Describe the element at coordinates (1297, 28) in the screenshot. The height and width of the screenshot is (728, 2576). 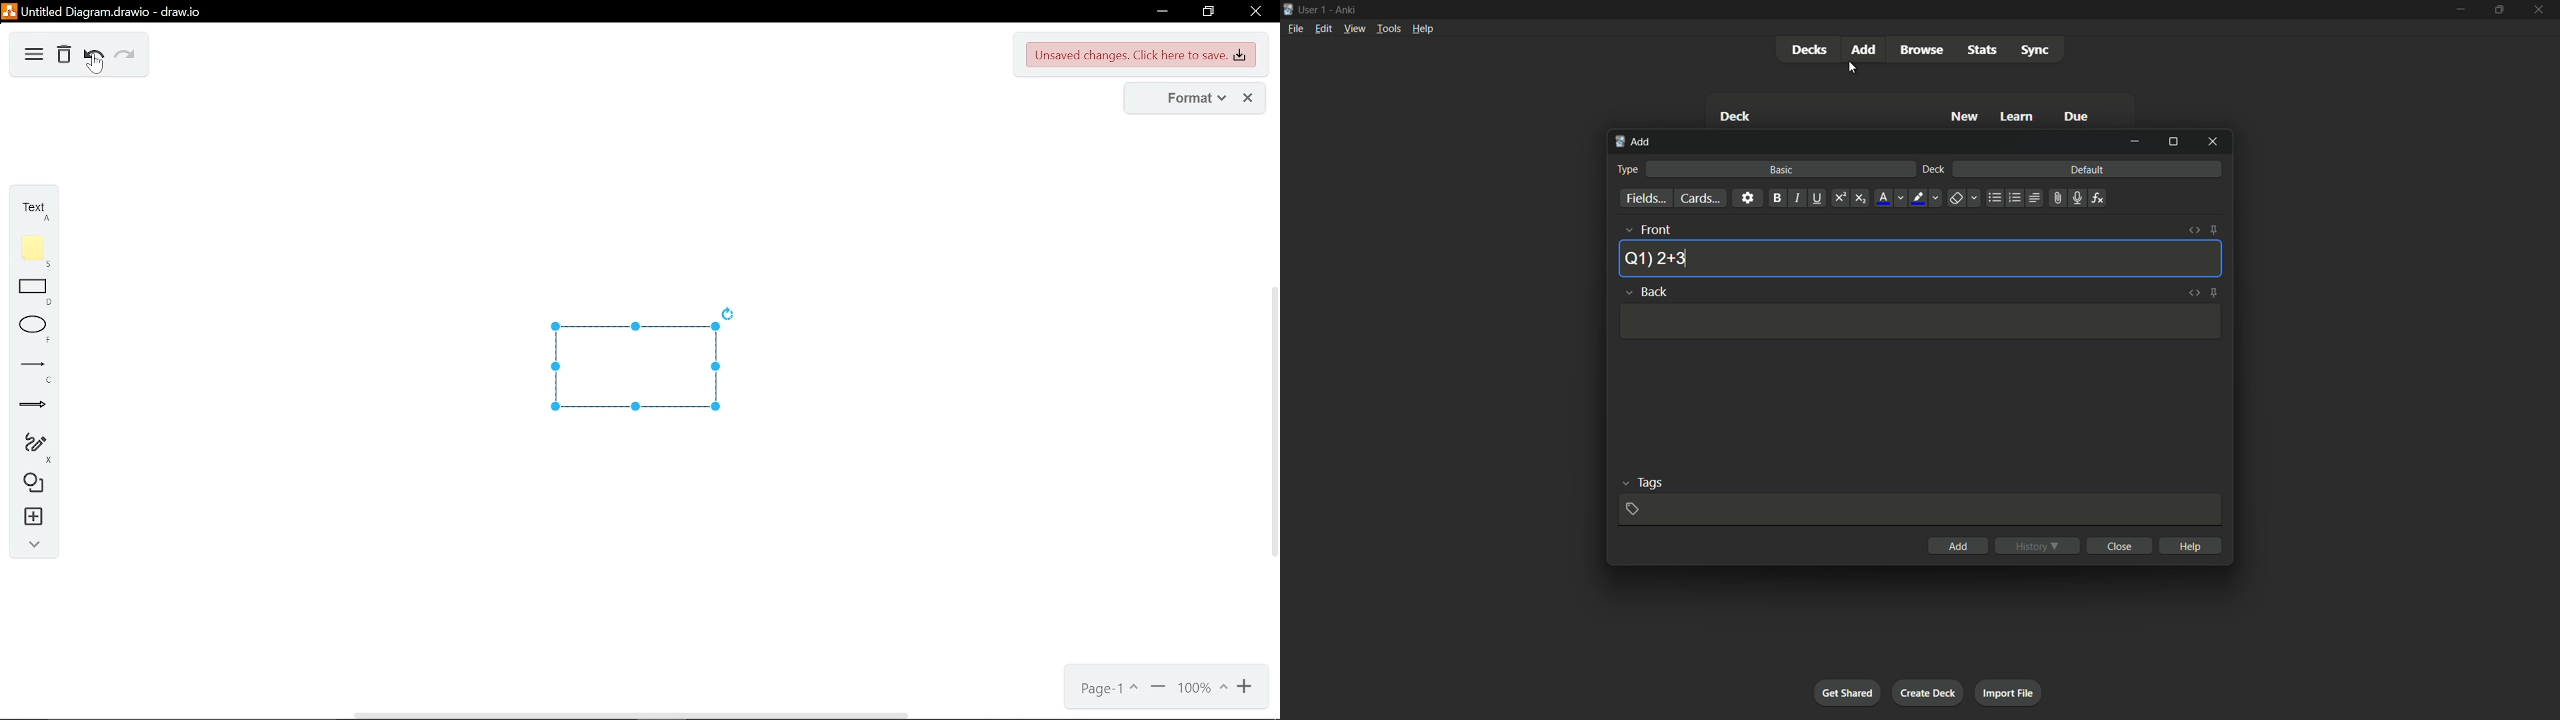
I see `file menu` at that location.